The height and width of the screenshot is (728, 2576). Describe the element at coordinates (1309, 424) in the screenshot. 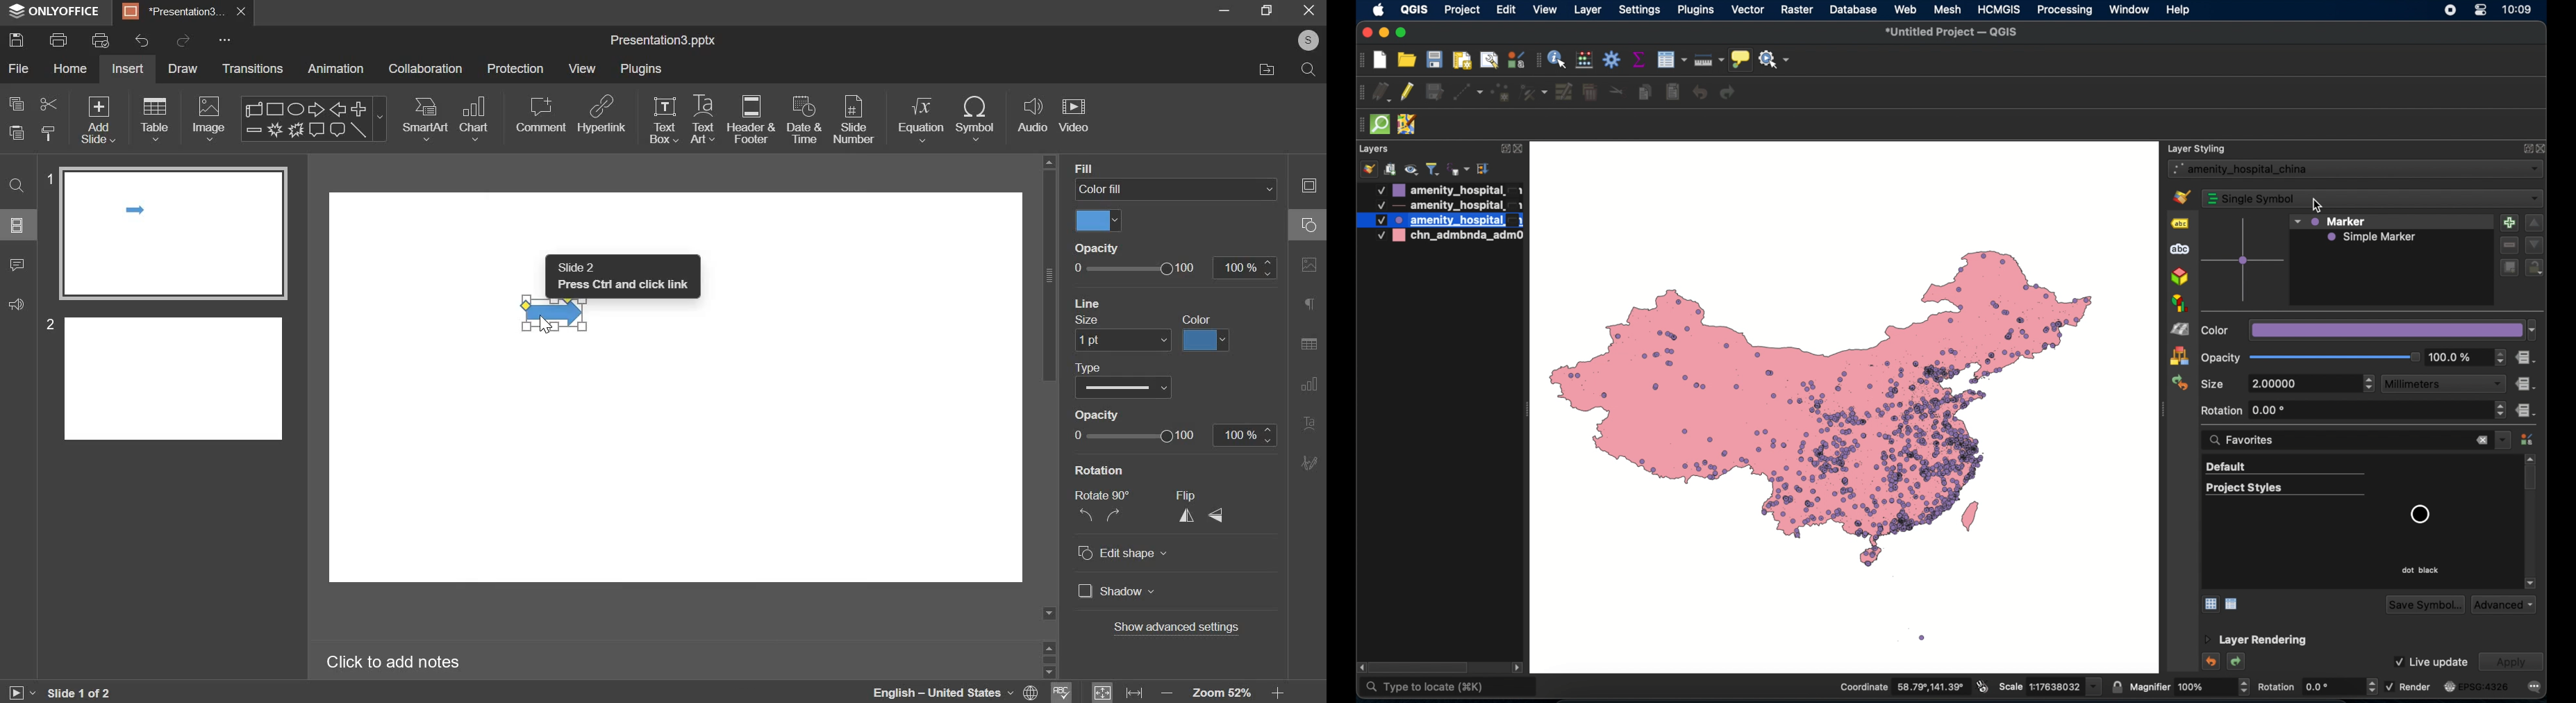

I see `Text Art settings` at that location.